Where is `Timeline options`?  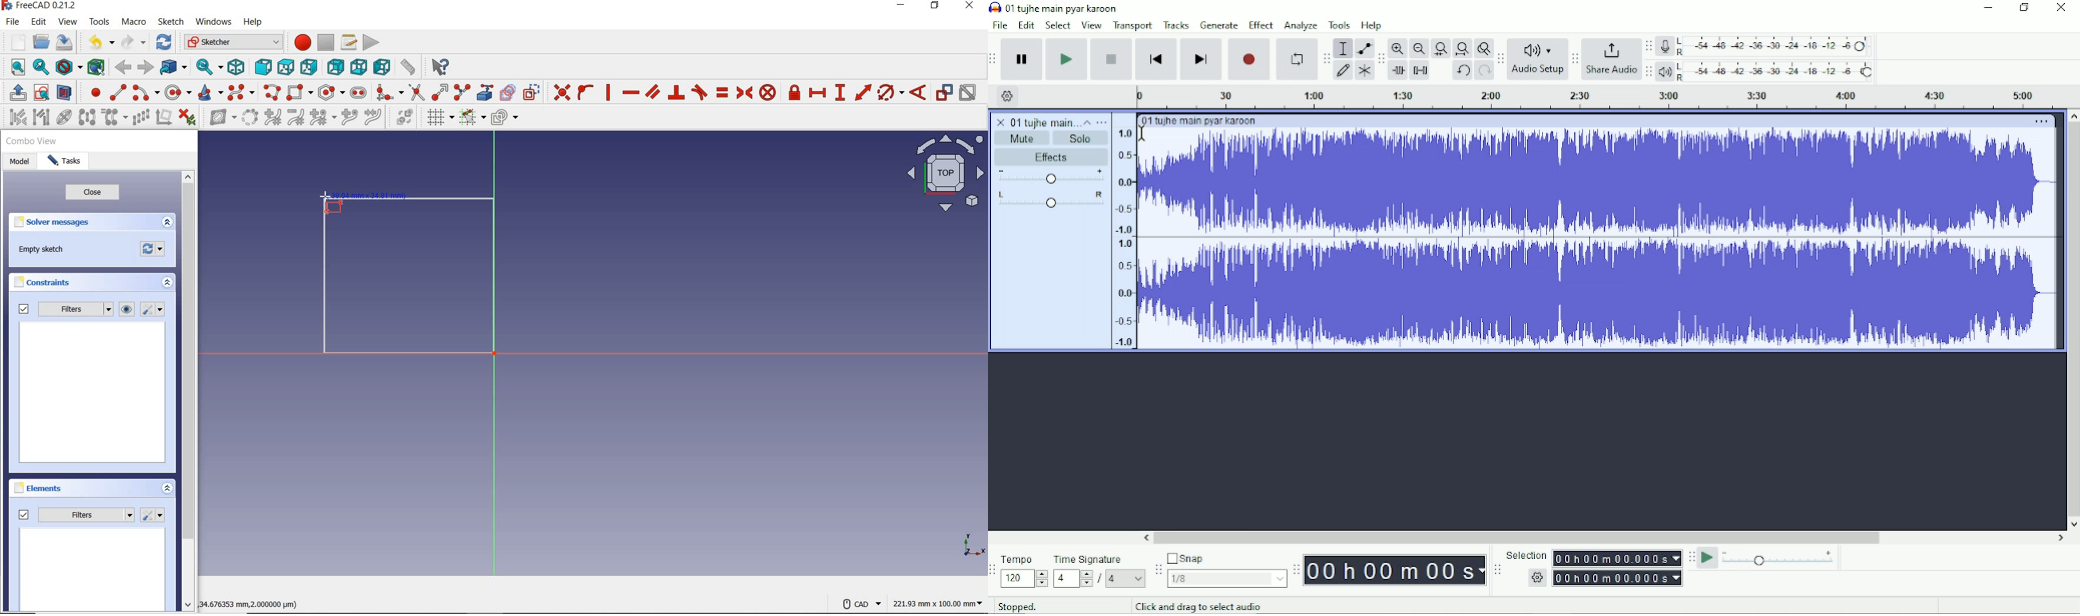
Timeline options is located at coordinates (1006, 96).